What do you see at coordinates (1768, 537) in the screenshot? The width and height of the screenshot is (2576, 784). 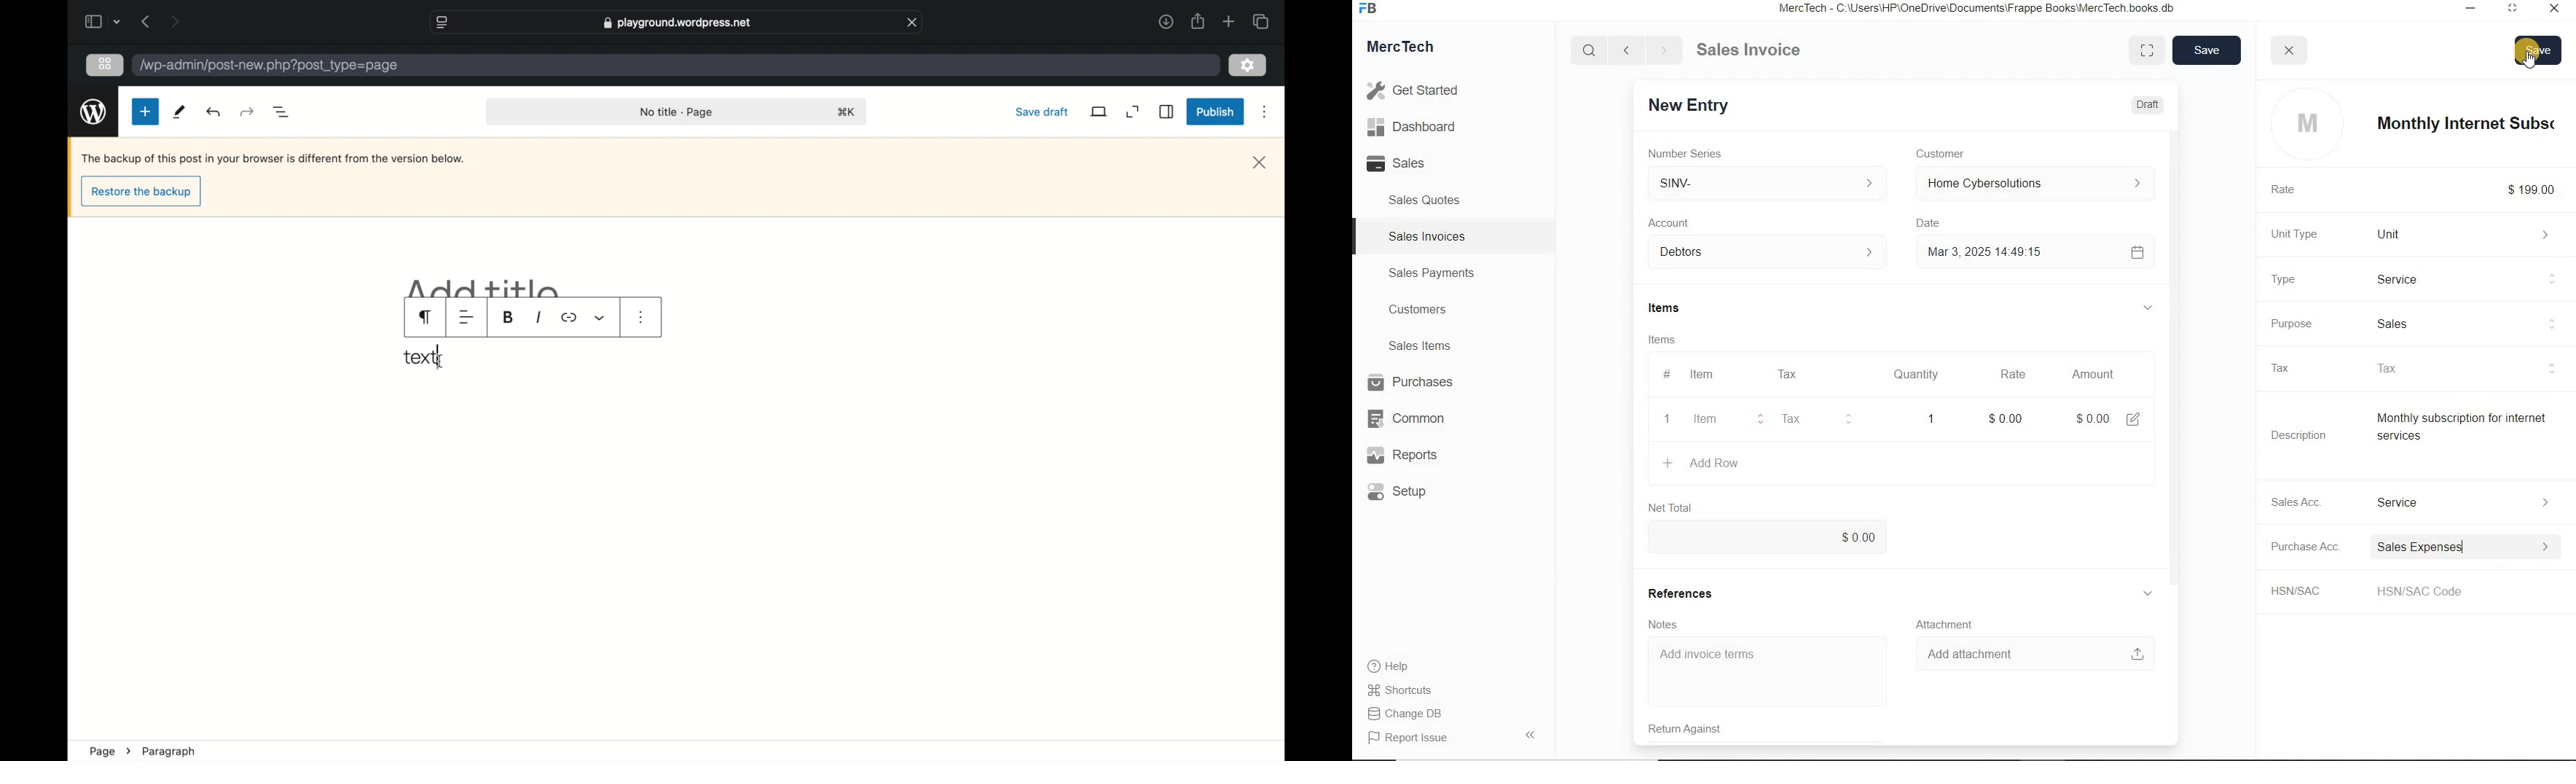 I see `$0.00` at bounding box center [1768, 537].